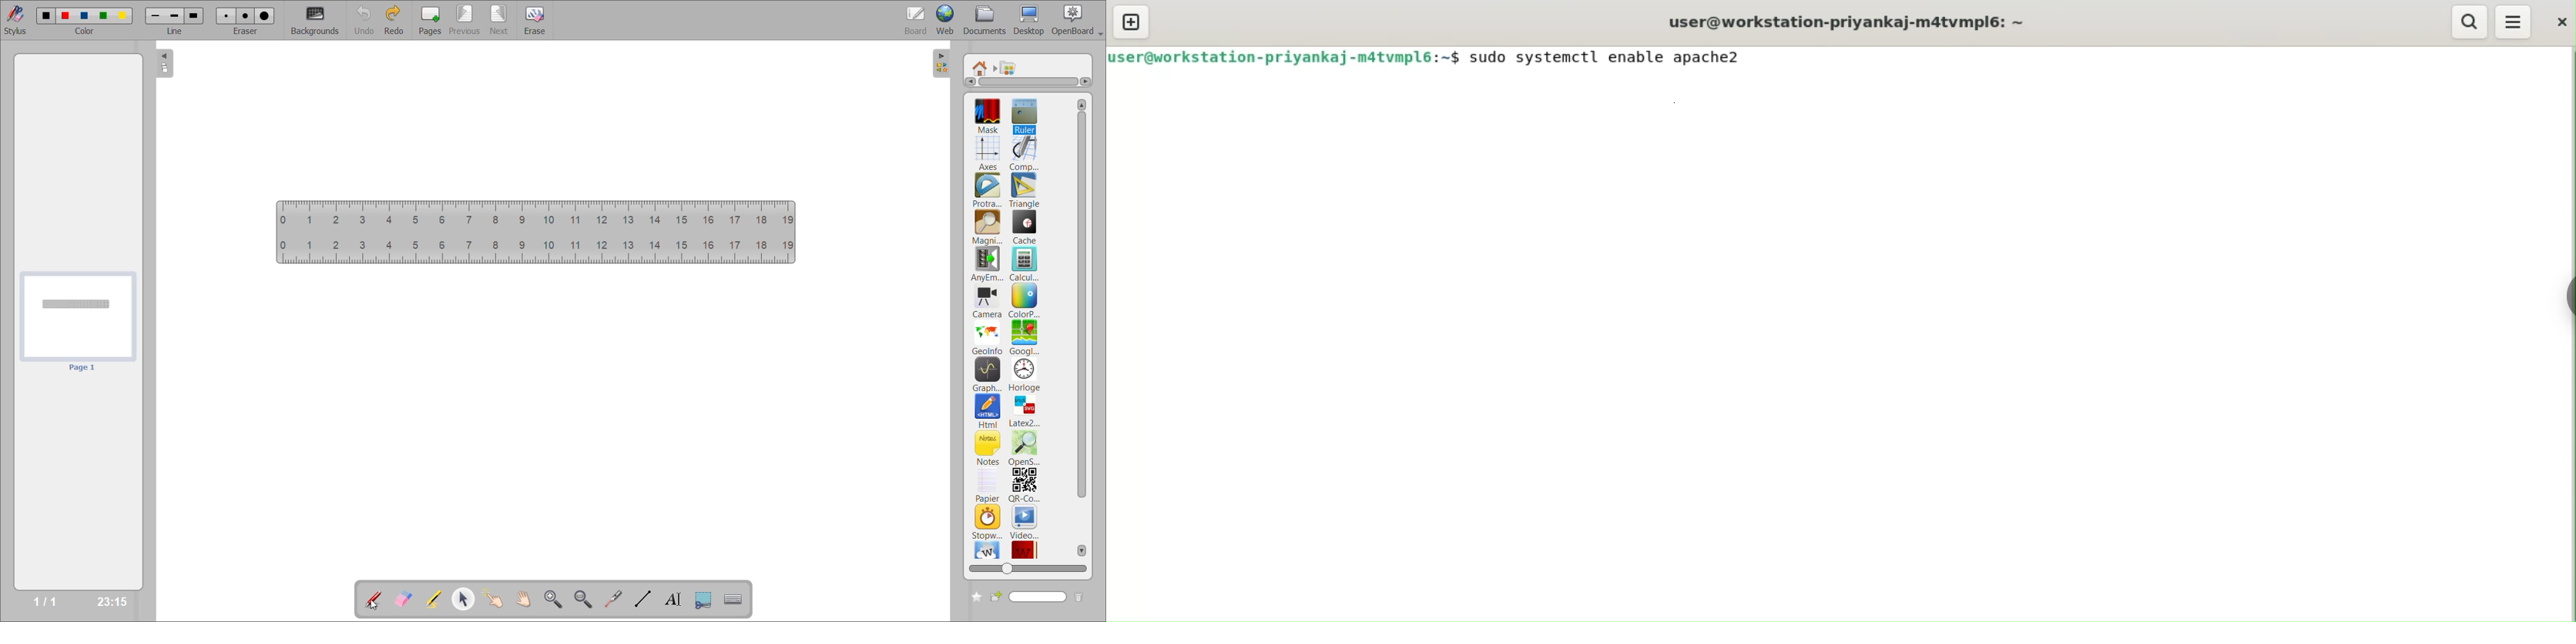 Image resolution: width=2576 pixels, height=644 pixels. What do you see at coordinates (947, 19) in the screenshot?
I see `web` at bounding box center [947, 19].